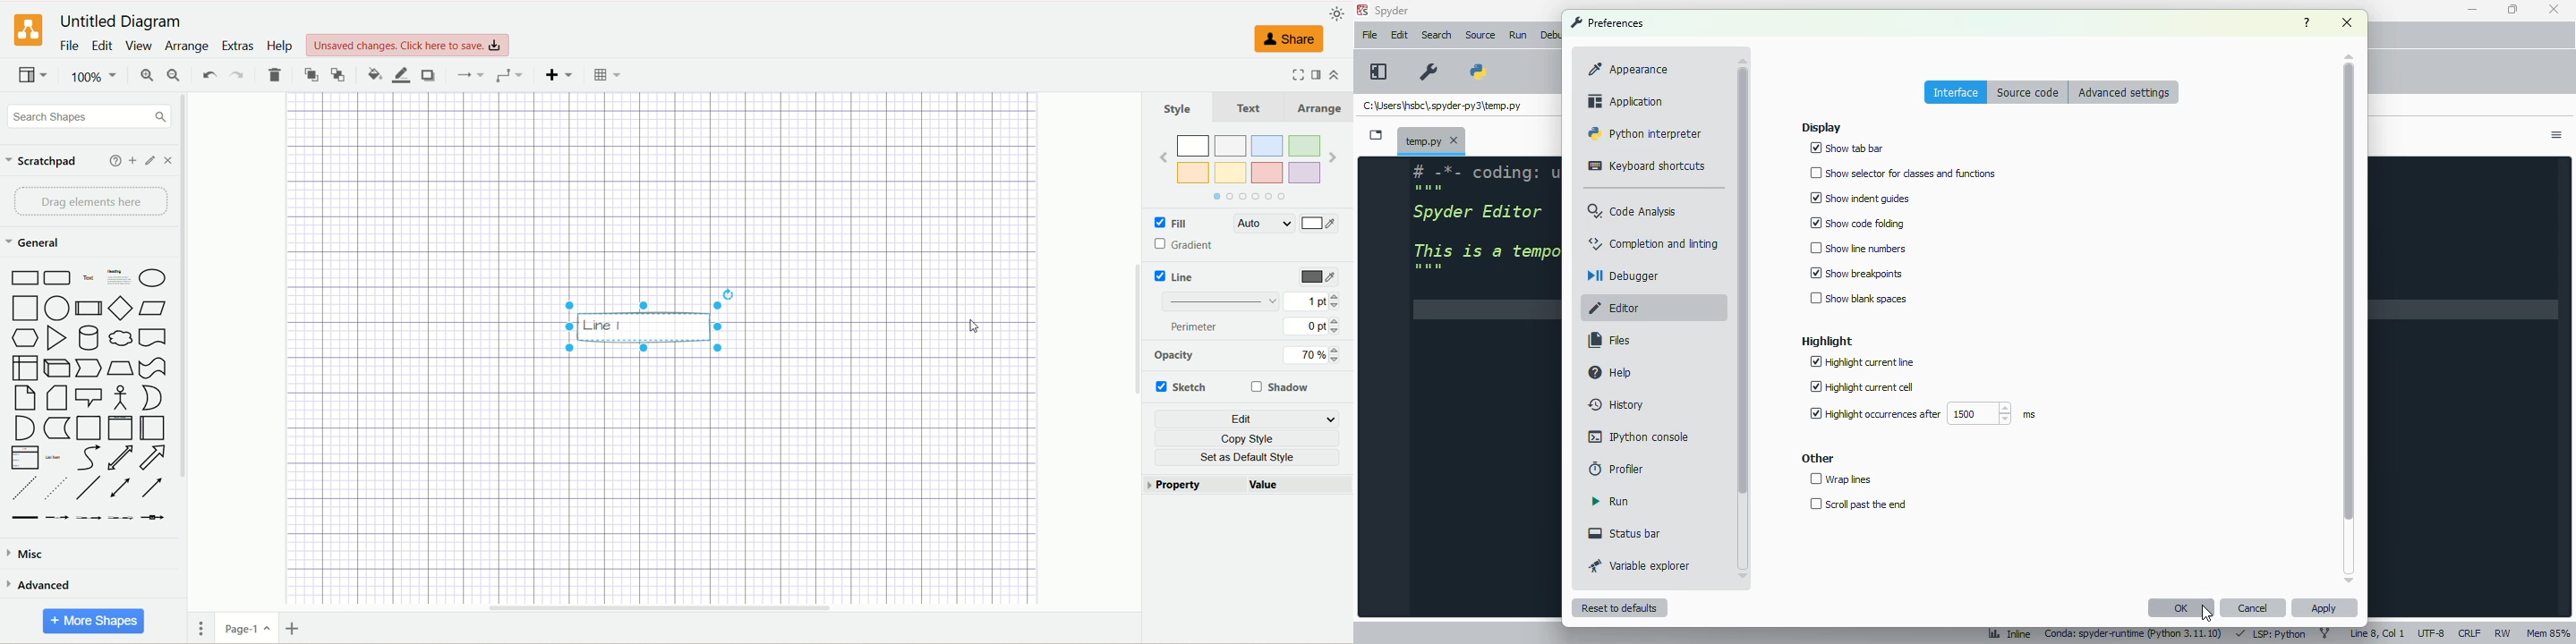  I want to click on Rectangle, so click(23, 278).